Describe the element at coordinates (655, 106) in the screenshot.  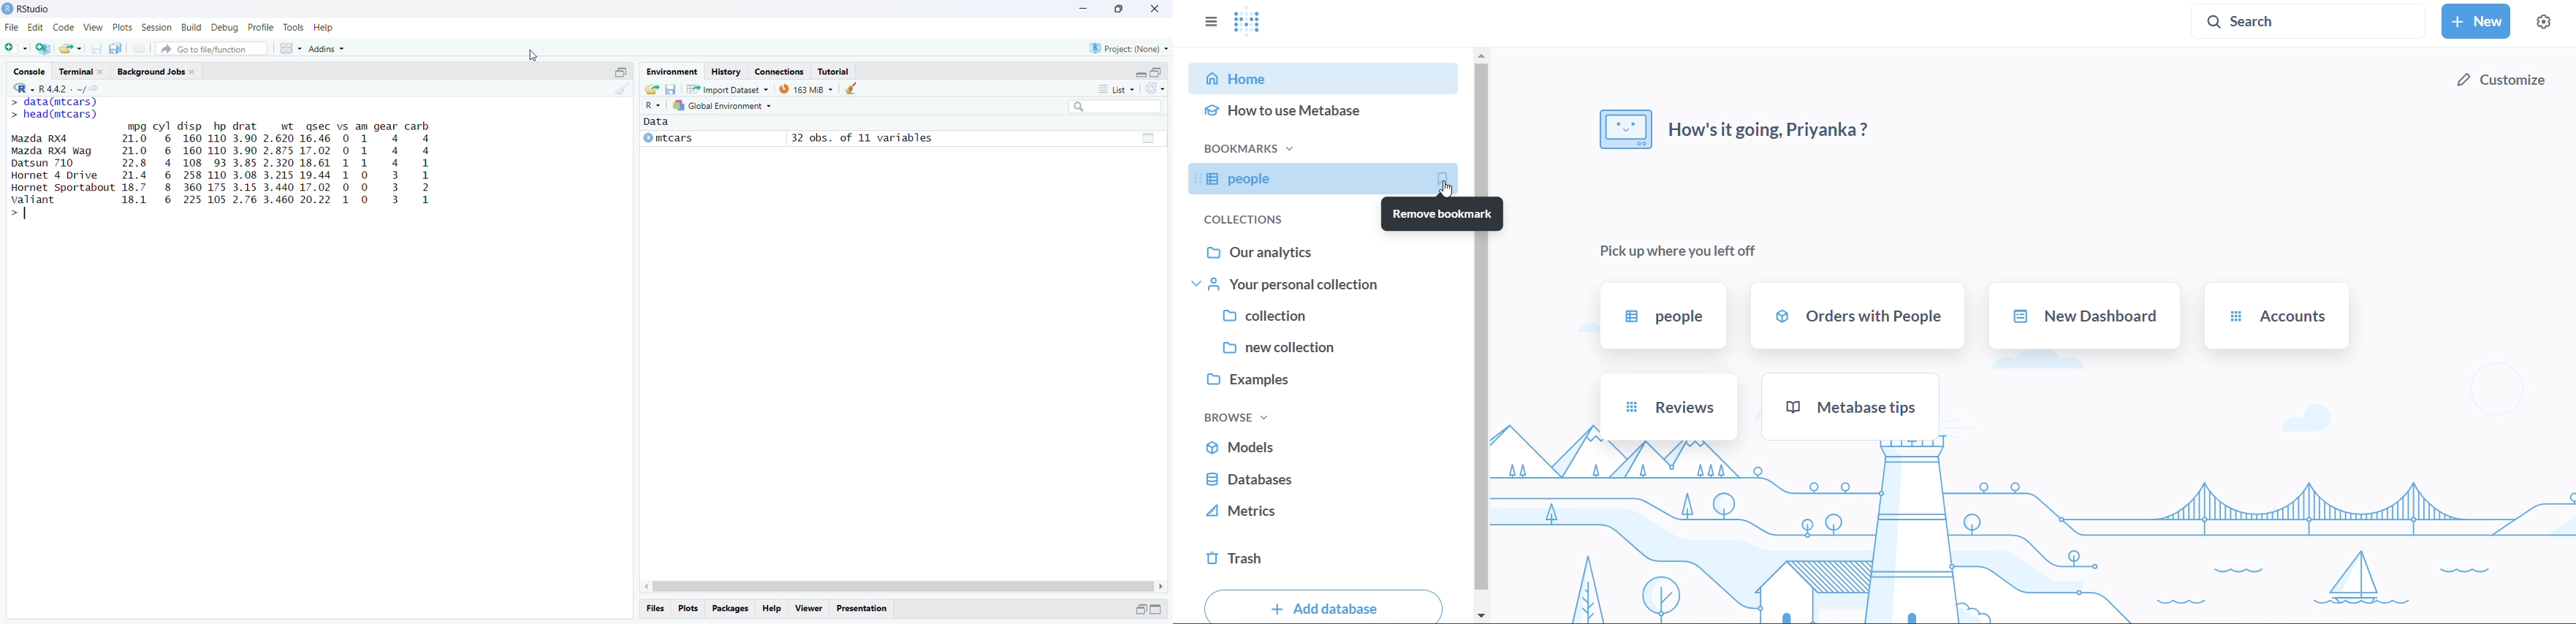
I see `R~` at that location.